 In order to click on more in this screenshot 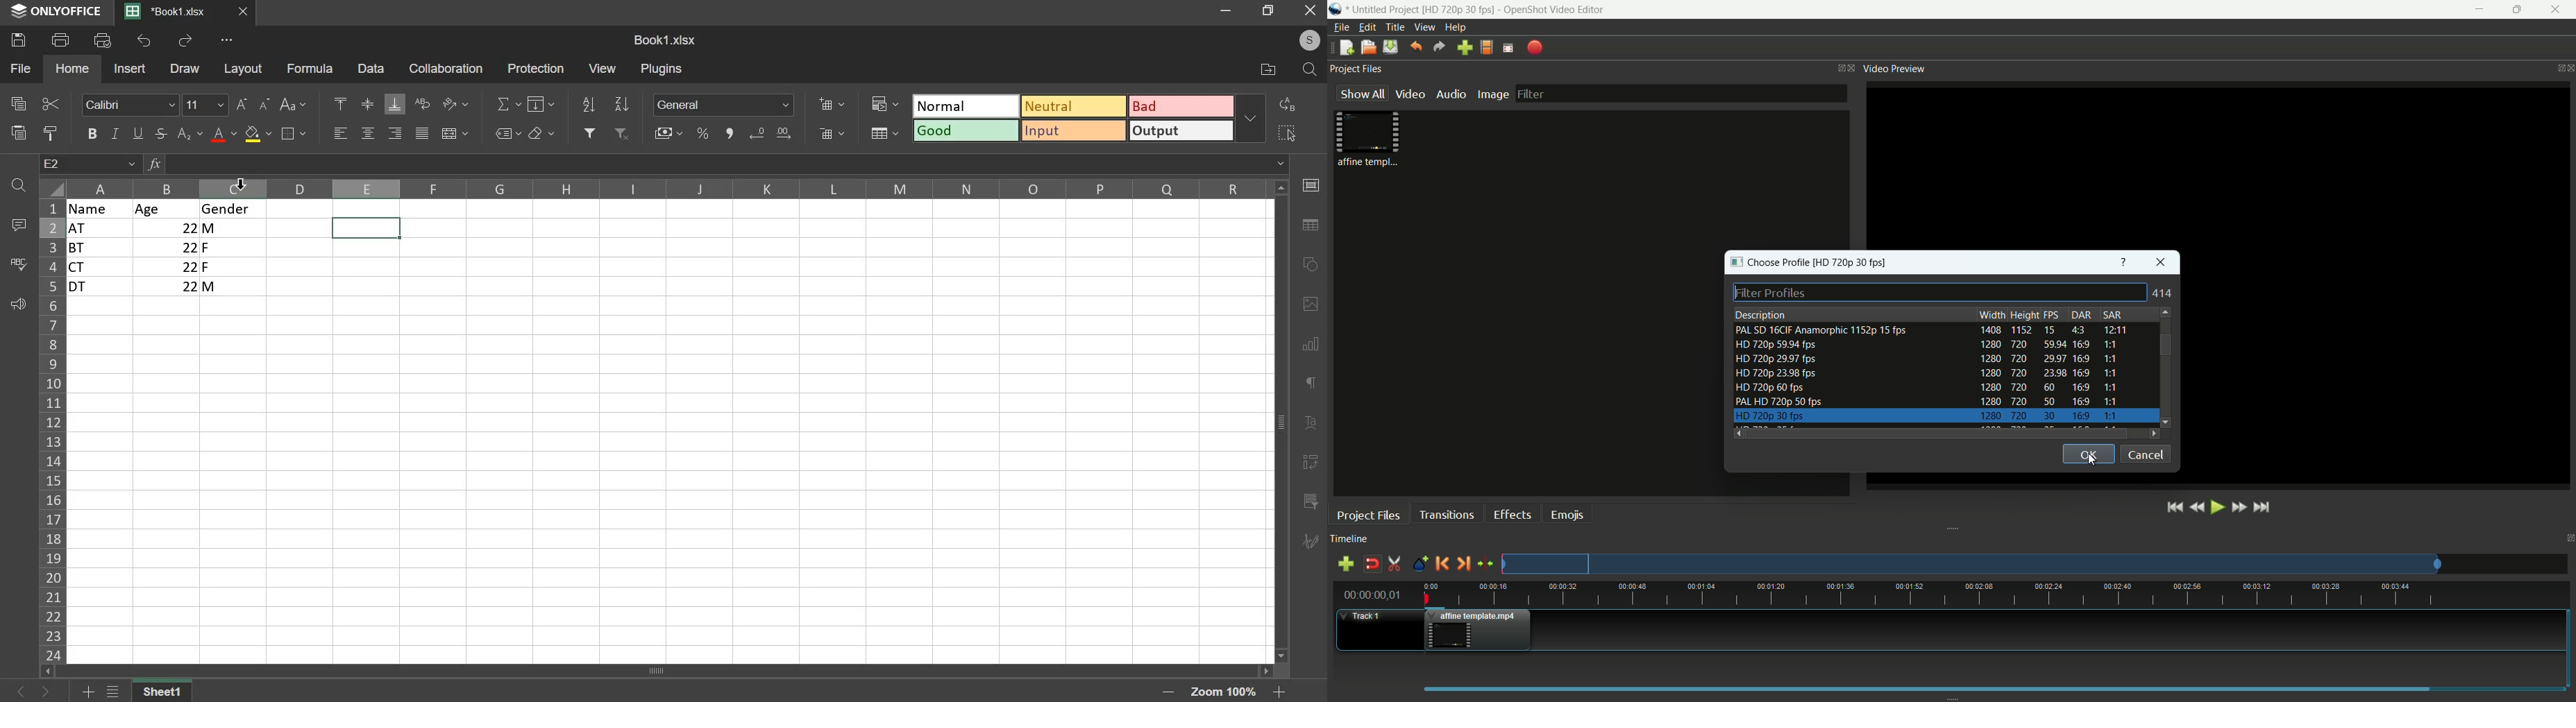, I will do `click(1254, 118)`.